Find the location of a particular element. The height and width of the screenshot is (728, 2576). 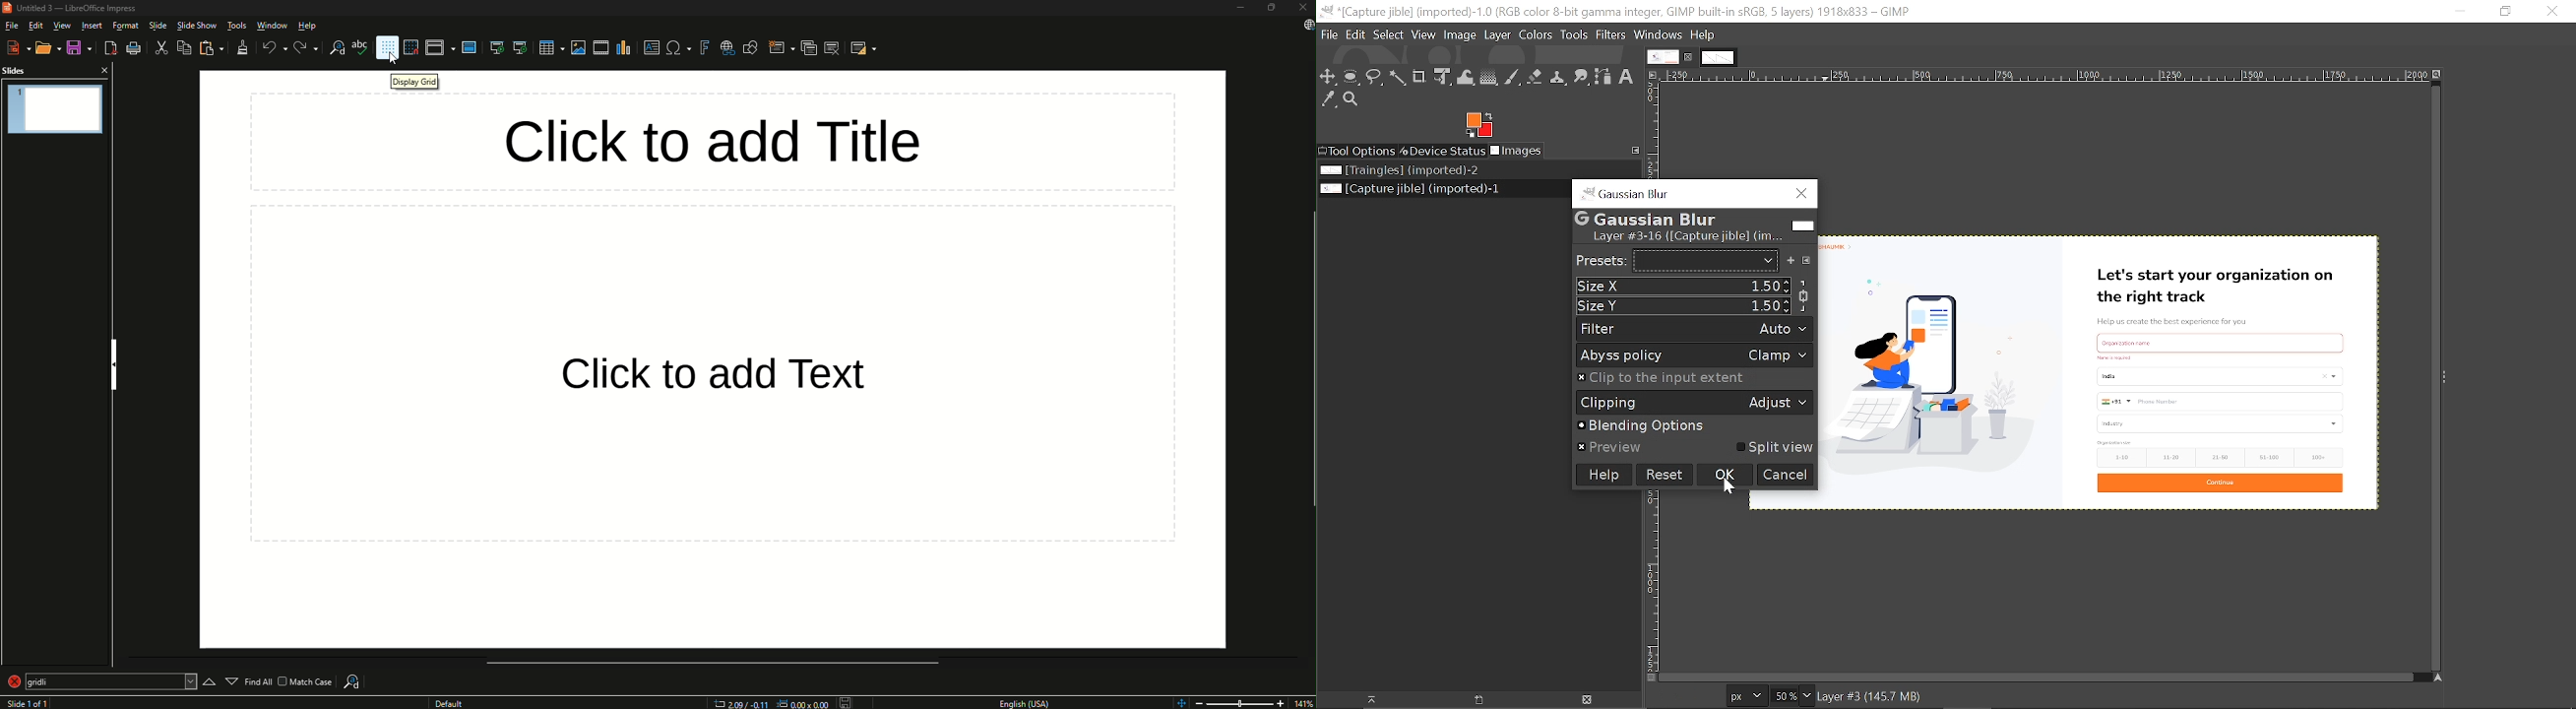

Tools is located at coordinates (1576, 36).